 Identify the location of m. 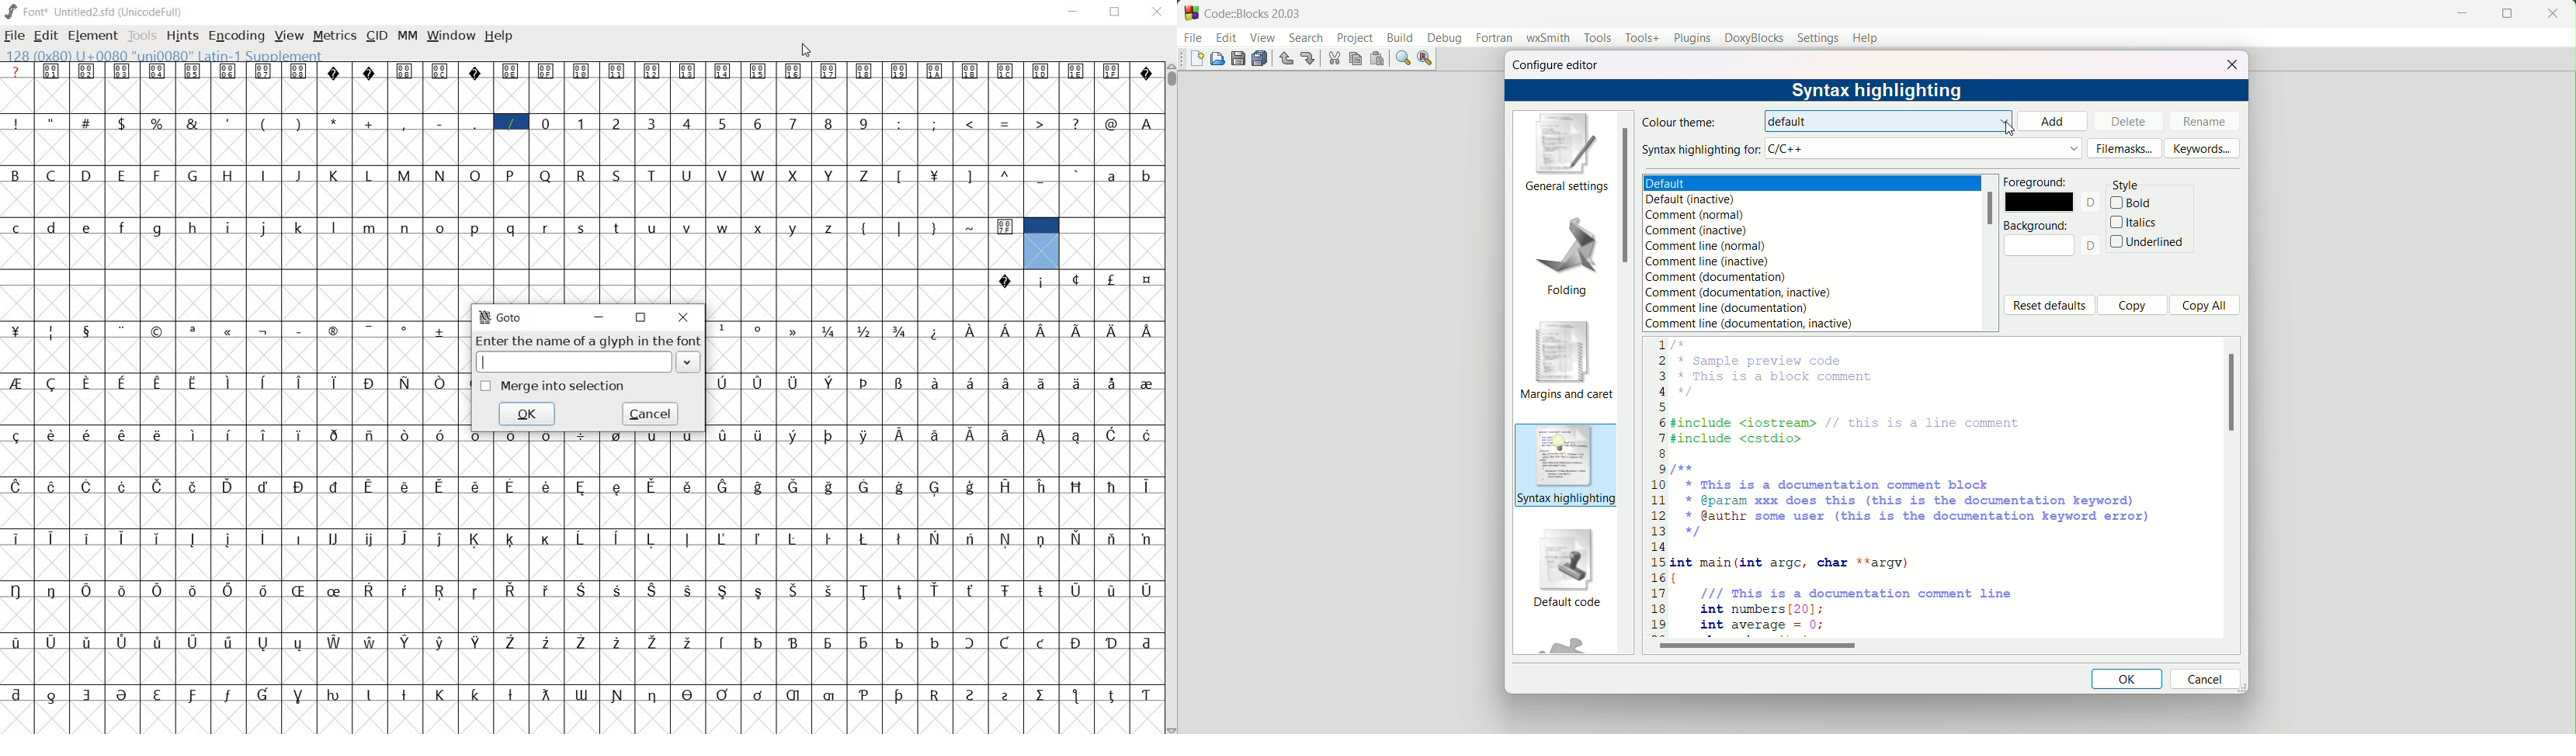
(371, 226).